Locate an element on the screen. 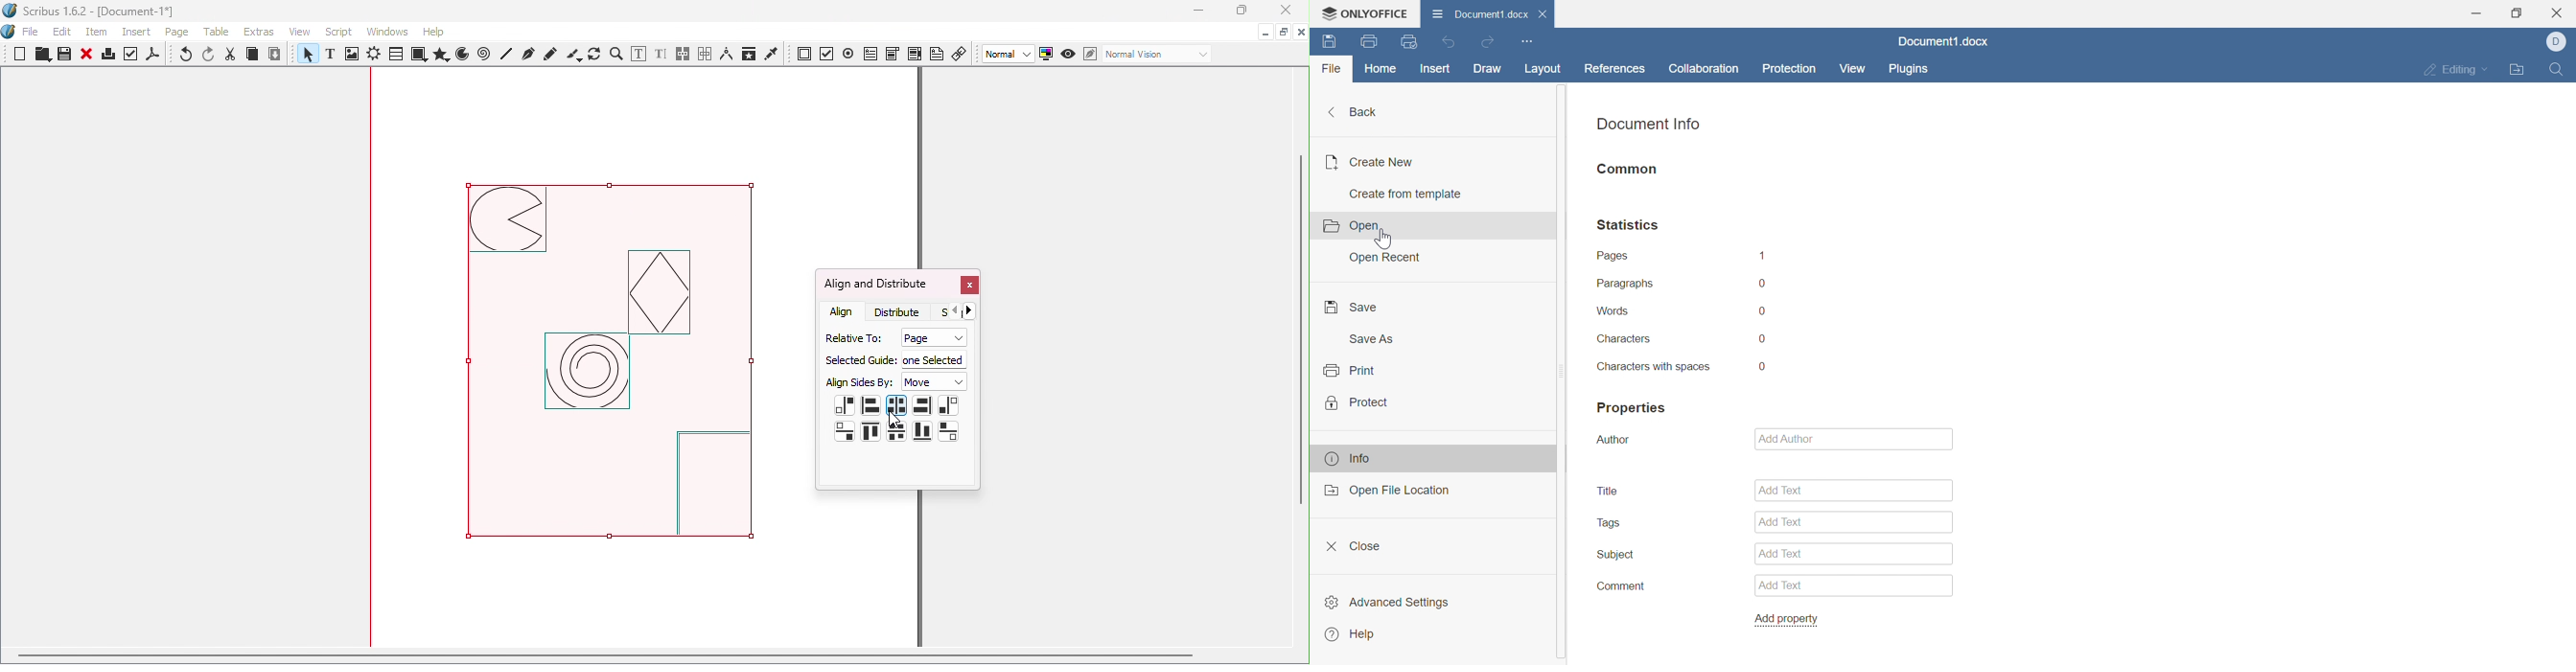 The image size is (2576, 672). save as PDF is located at coordinates (154, 57).